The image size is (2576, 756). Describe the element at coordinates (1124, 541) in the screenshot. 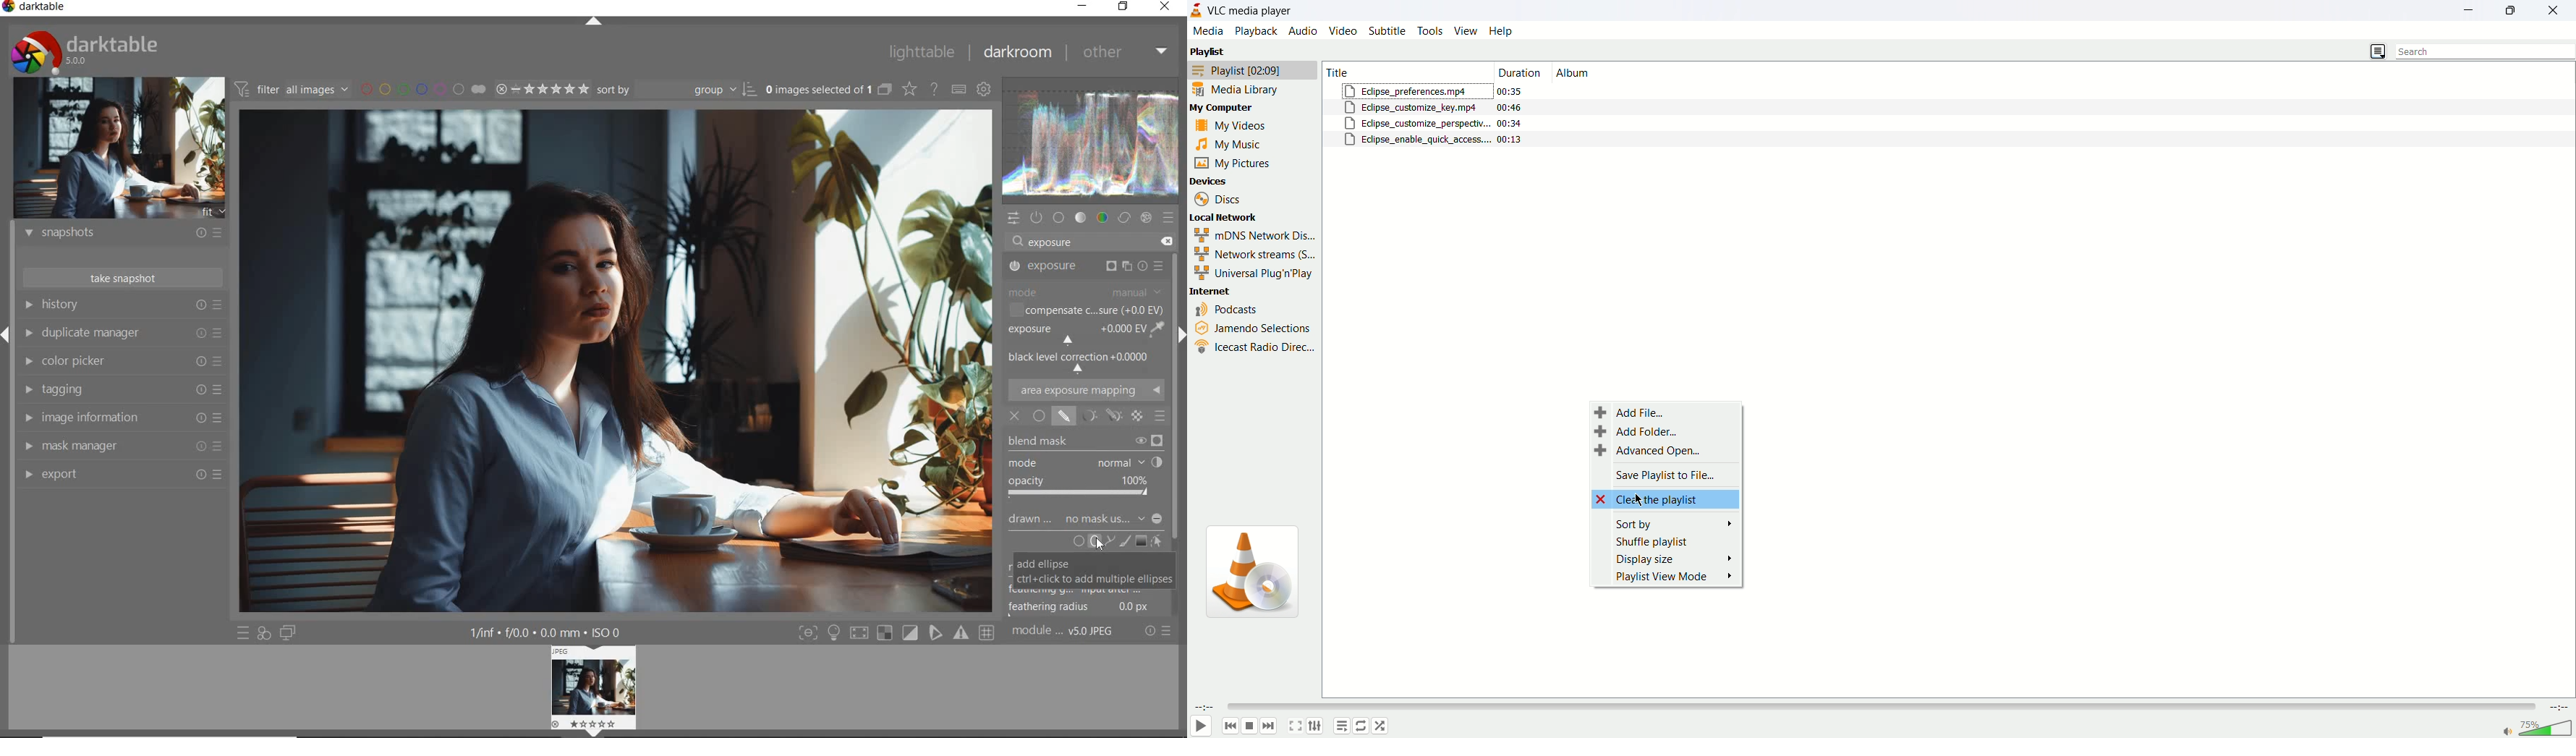

I see `ADD BRUSH` at that location.